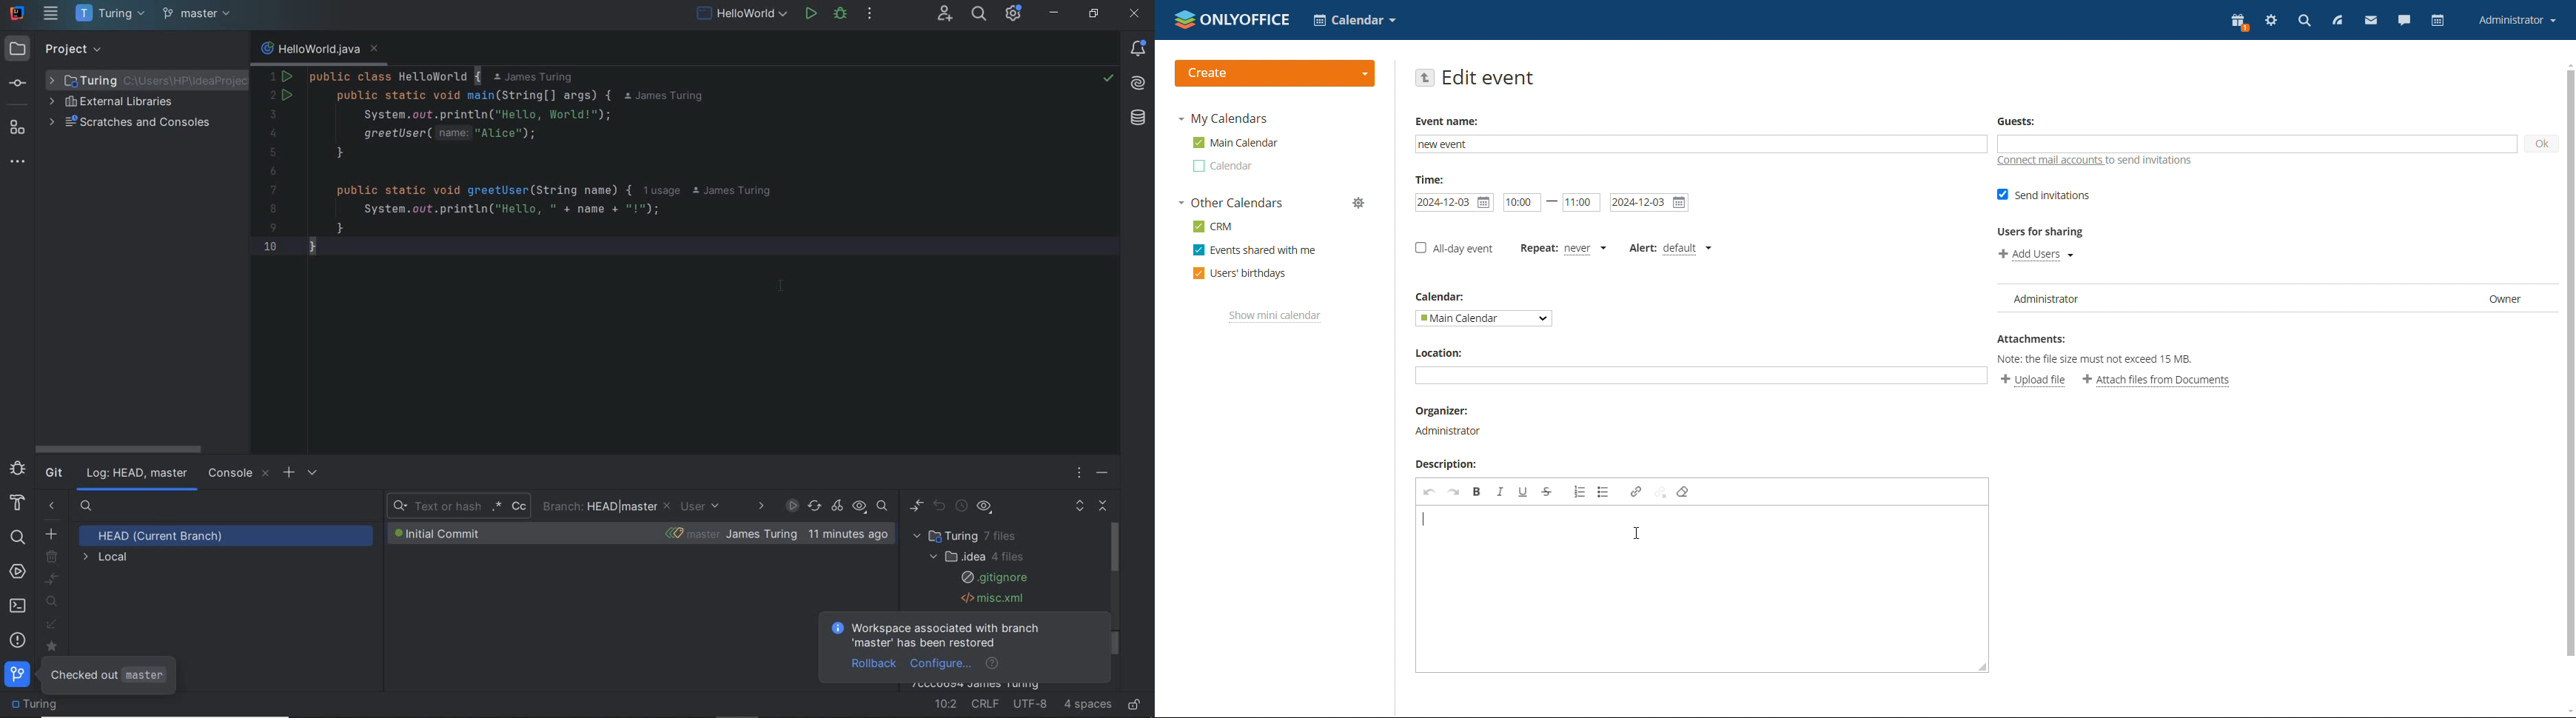 The width and height of the screenshot is (2576, 728). Describe the element at coordinates (993, 578) in the screenshot. I see `.gitignore` at that location.